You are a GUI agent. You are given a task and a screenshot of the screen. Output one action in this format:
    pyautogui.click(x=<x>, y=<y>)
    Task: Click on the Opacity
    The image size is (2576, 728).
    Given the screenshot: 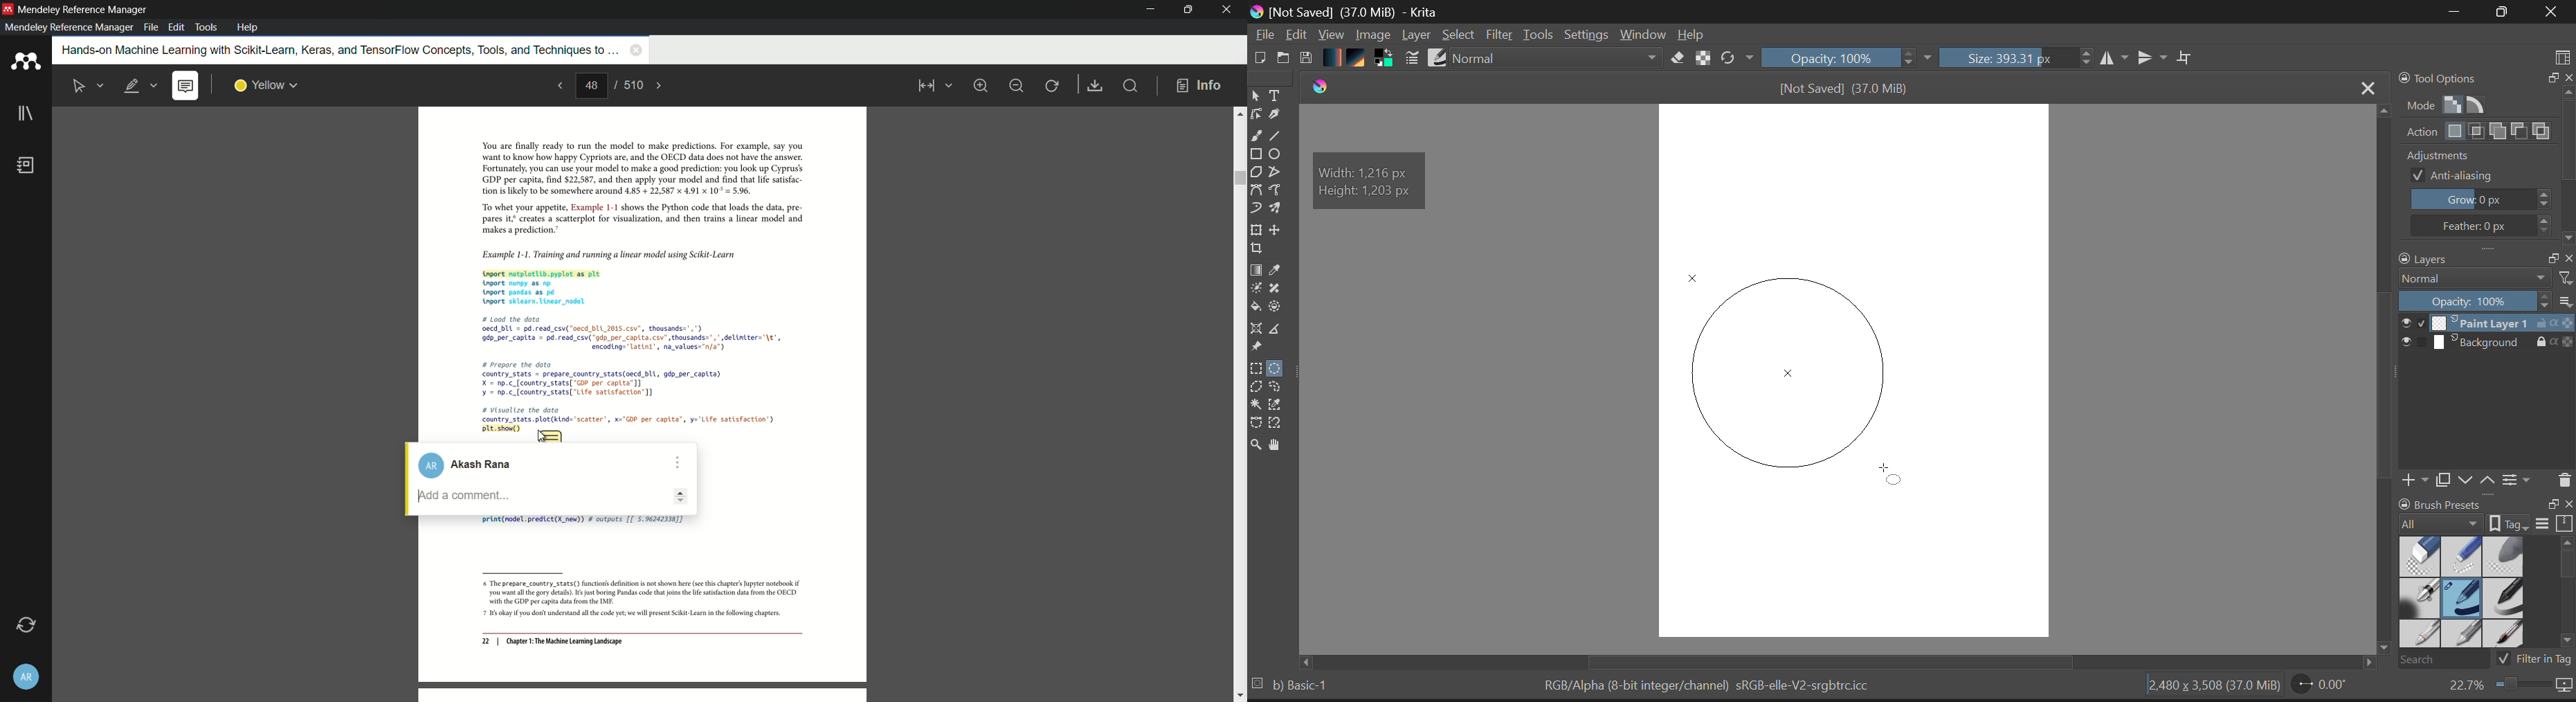 What is the action you would take?
    pyautogui.click(x=1849, y=59)
    